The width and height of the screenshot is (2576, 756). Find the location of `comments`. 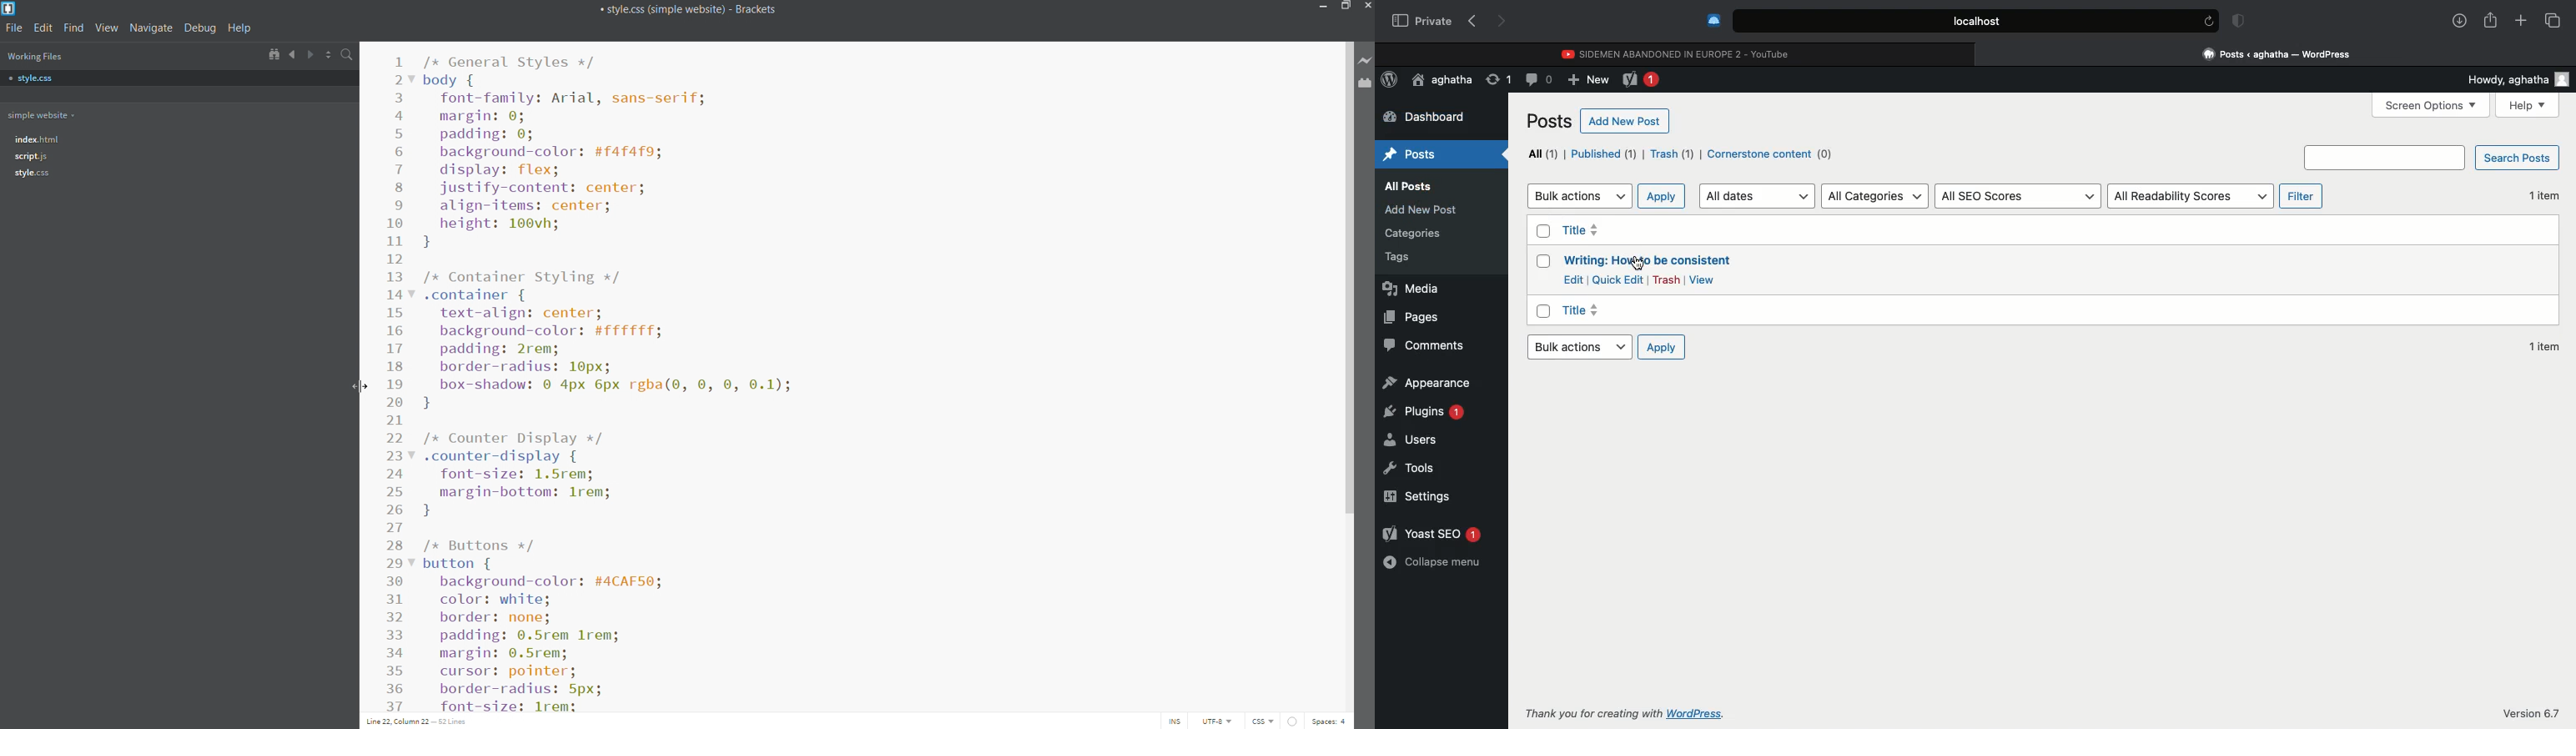

comments is located at coordinates (1421, 347).